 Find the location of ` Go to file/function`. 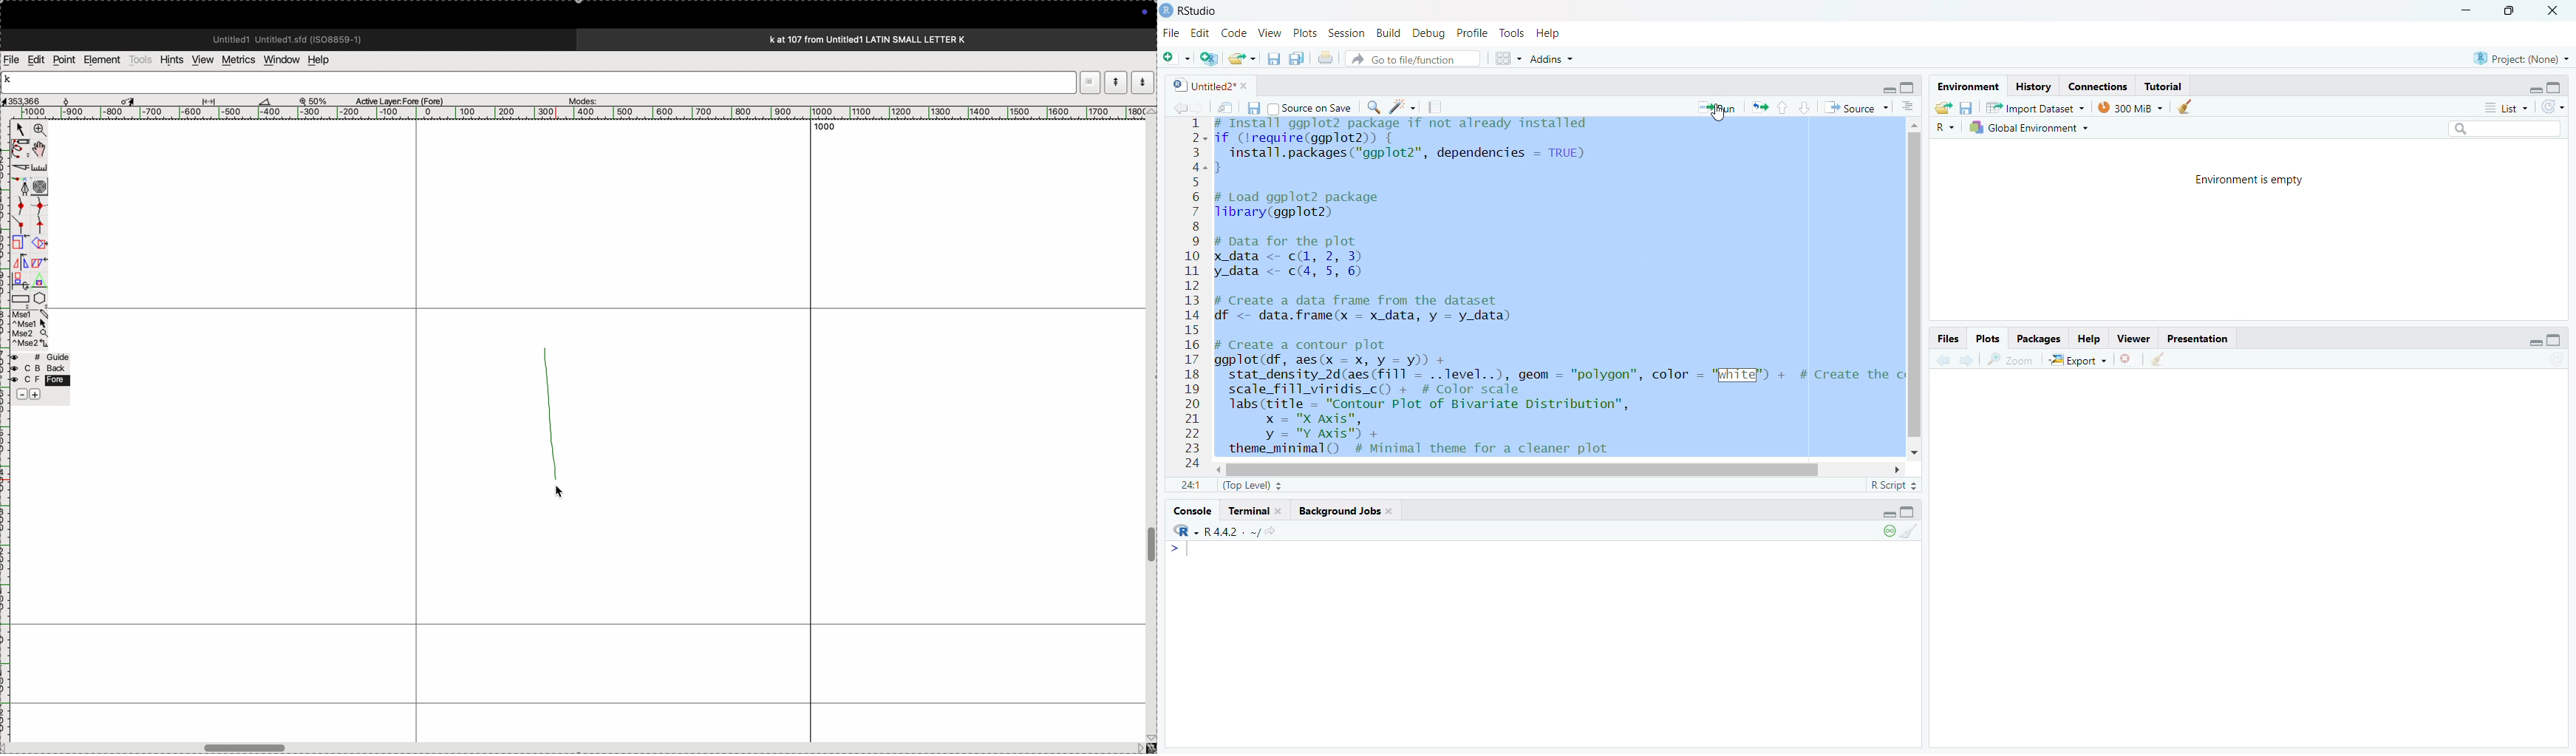

 Go to file/function is located at coordinates (1411, 58).